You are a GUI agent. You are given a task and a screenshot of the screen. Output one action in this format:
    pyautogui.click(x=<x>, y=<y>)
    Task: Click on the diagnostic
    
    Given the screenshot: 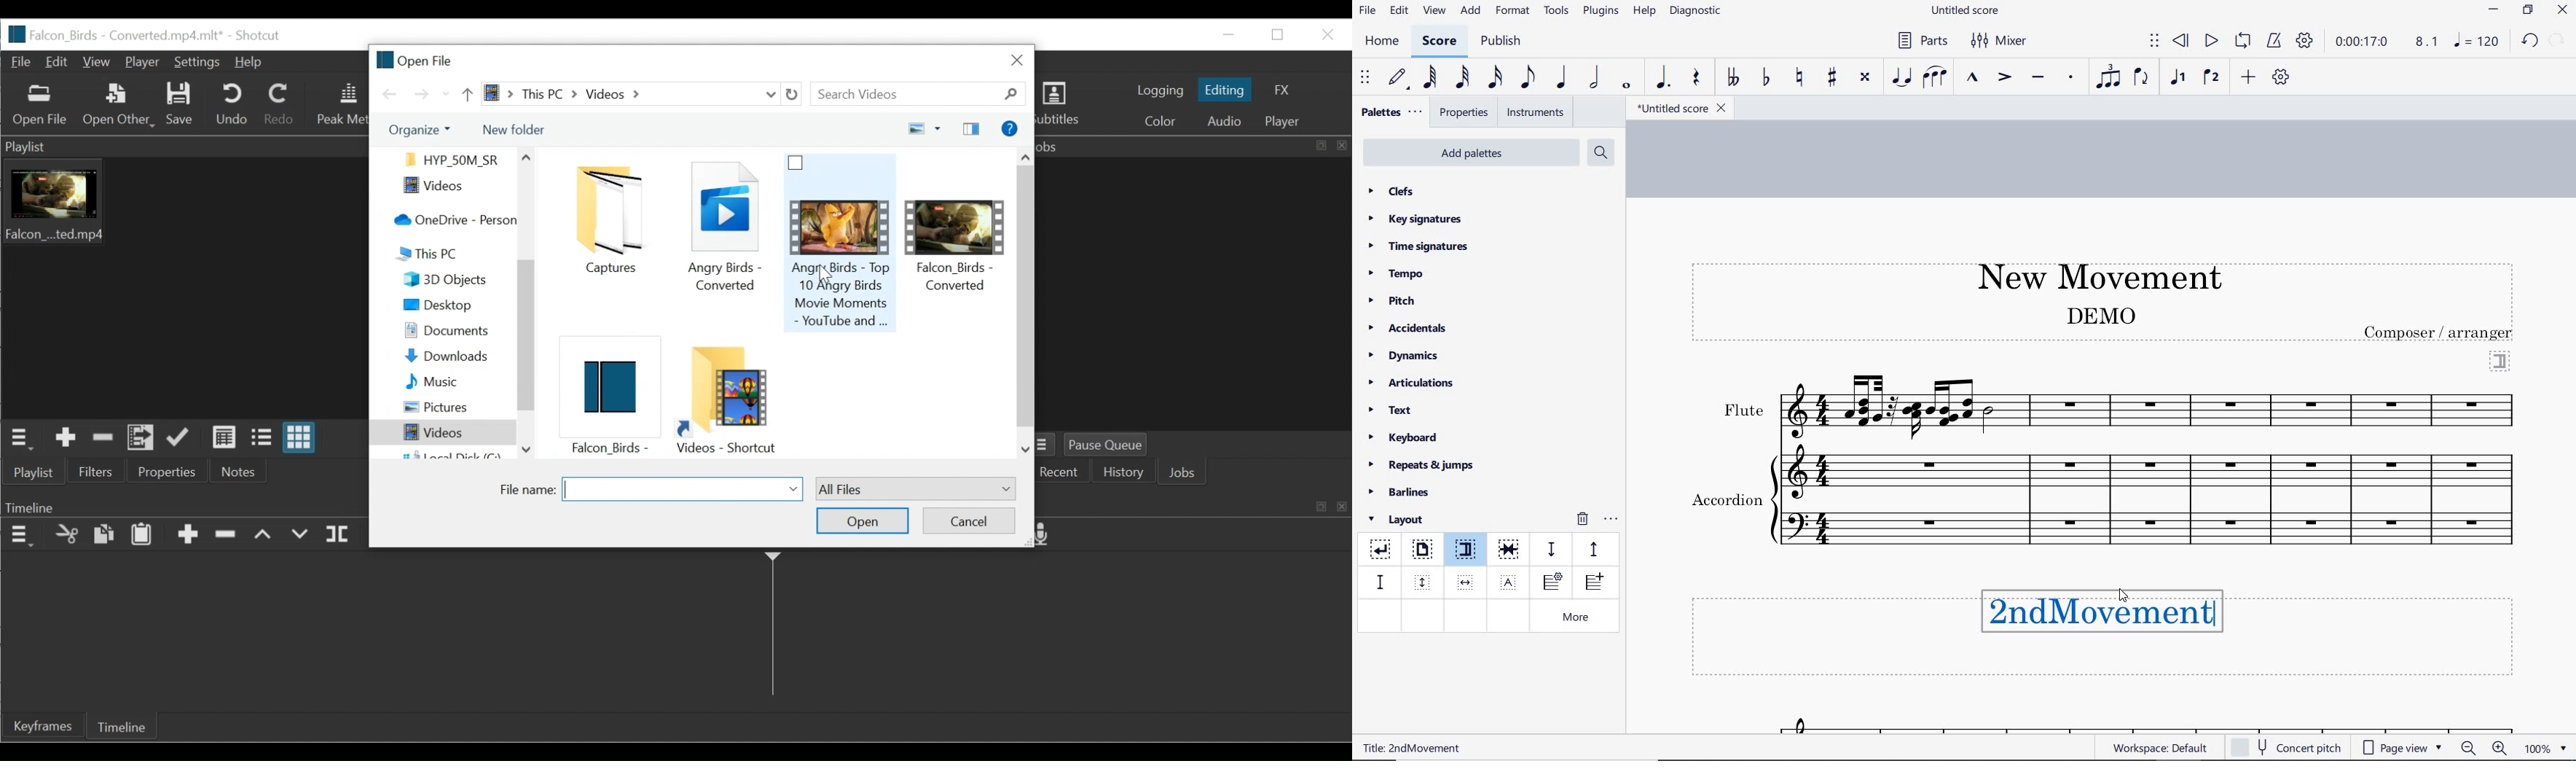 What is the action you would take?
    pyautogui.click(x=1697, y=12)
    